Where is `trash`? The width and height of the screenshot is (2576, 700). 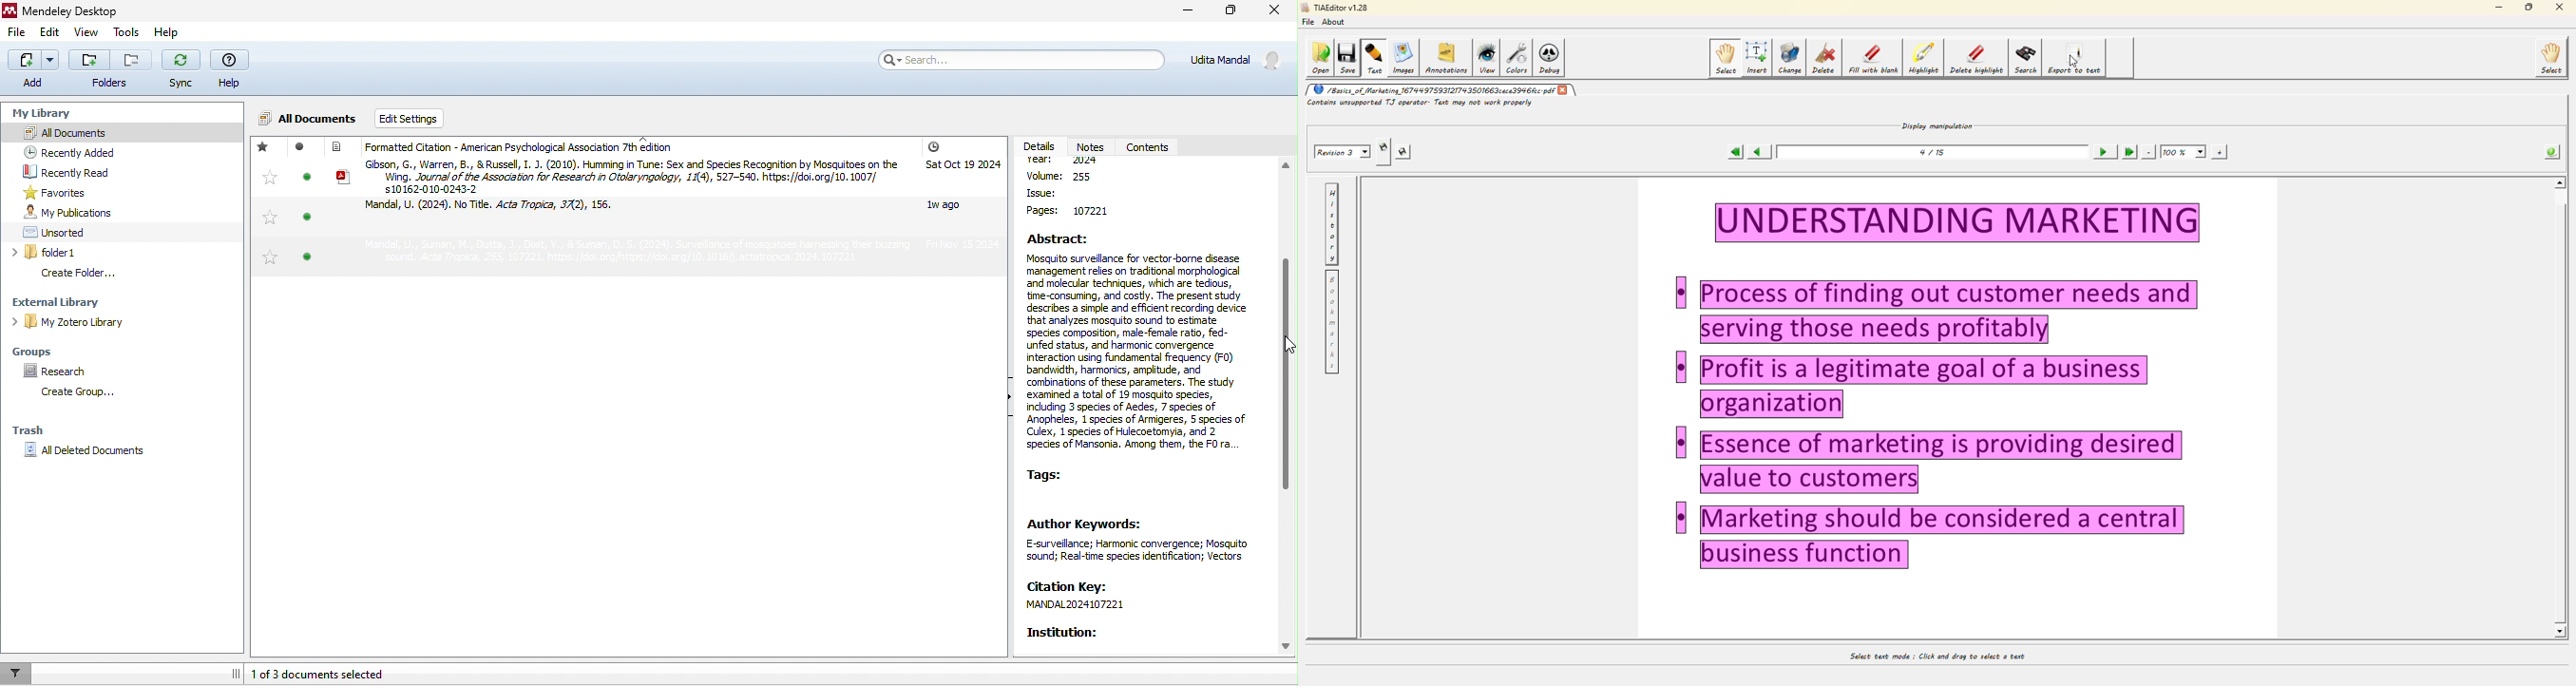
trash is located at coordinates (41, 428).